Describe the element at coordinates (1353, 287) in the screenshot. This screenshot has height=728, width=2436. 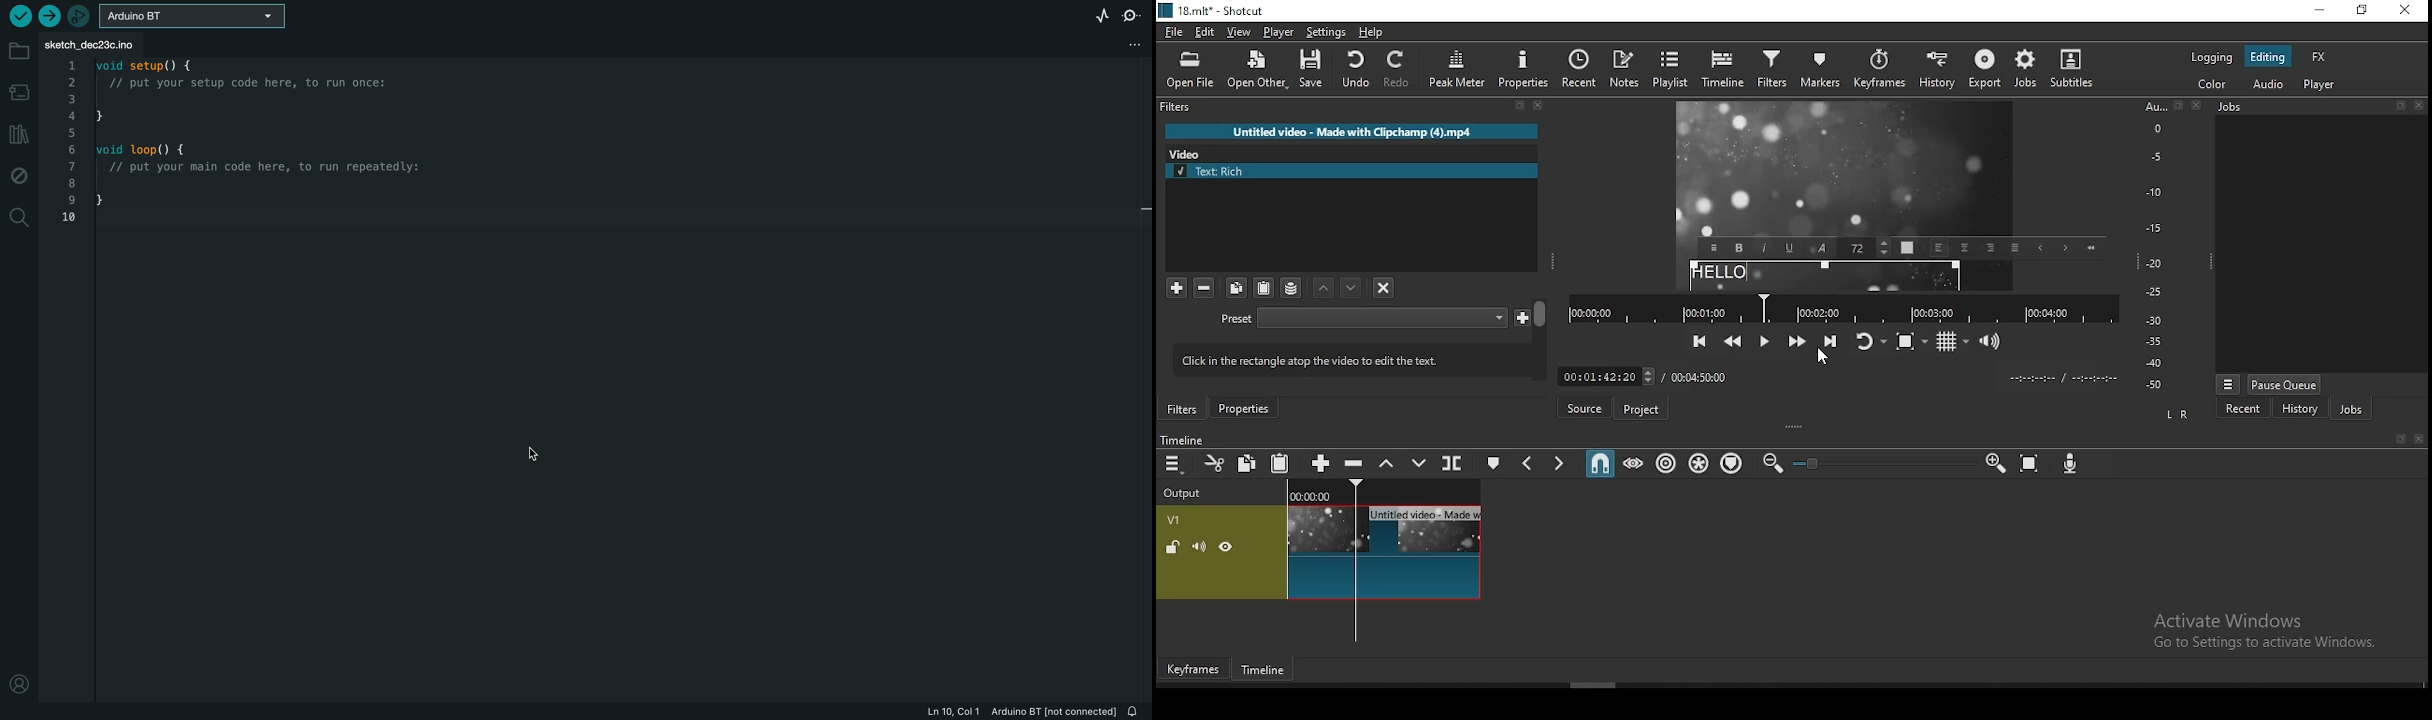
I see `move filter up` at that location.